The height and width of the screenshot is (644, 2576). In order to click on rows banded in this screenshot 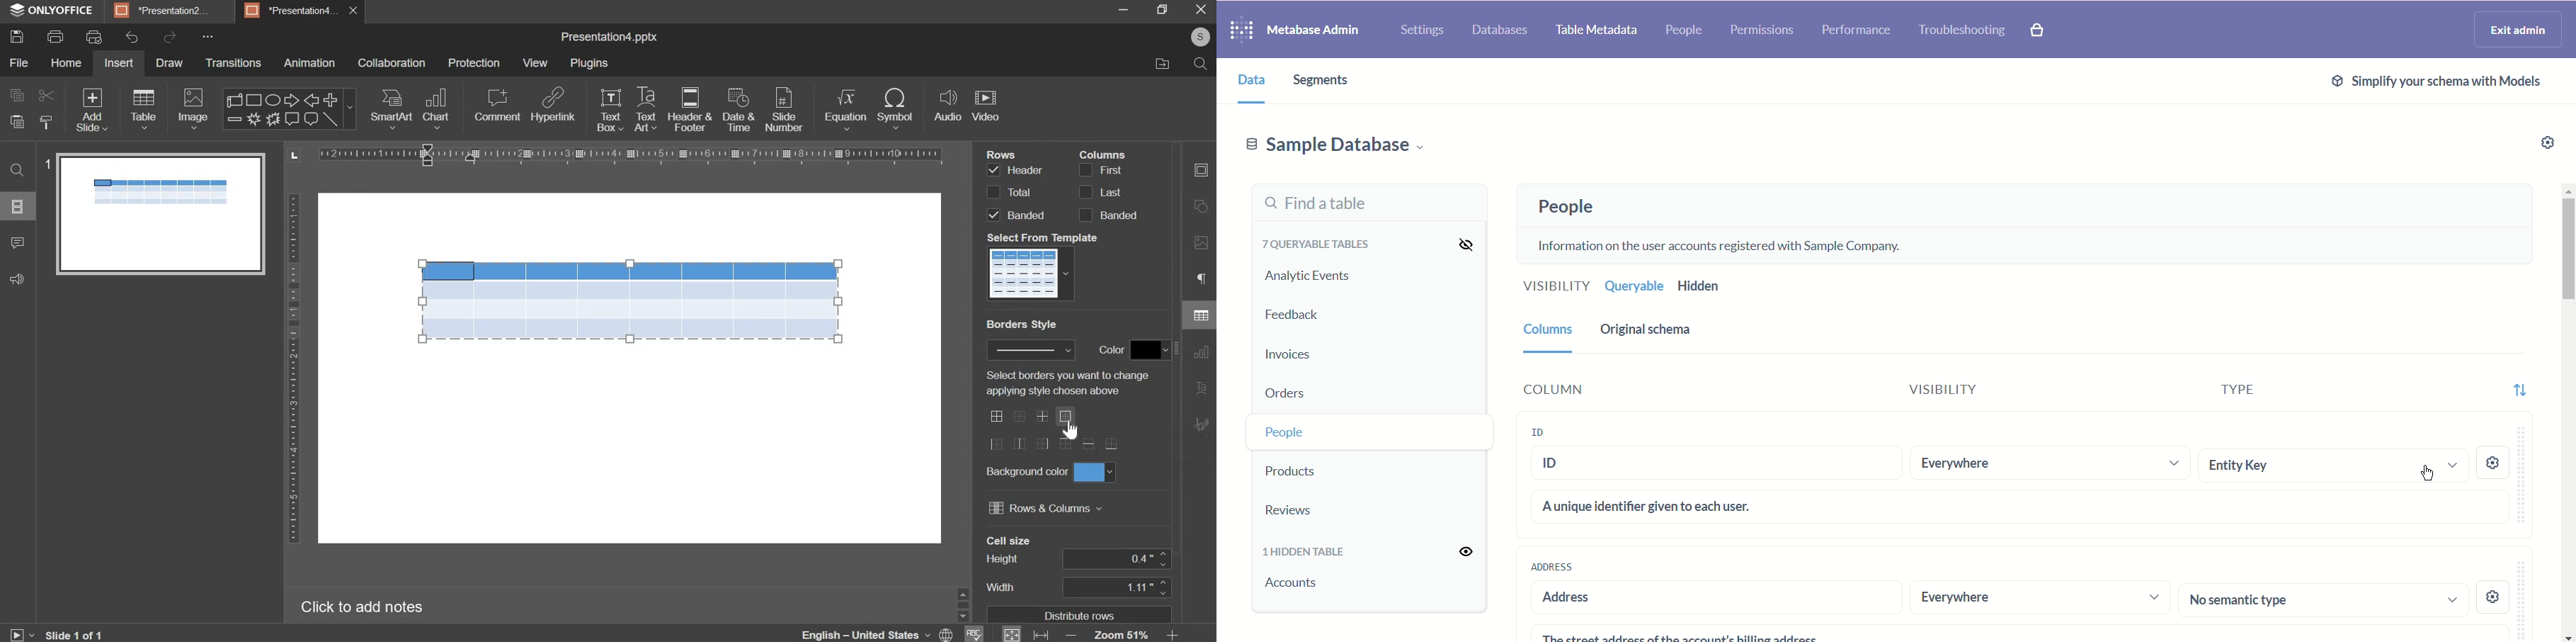, I will do `click(1017, 214)`.